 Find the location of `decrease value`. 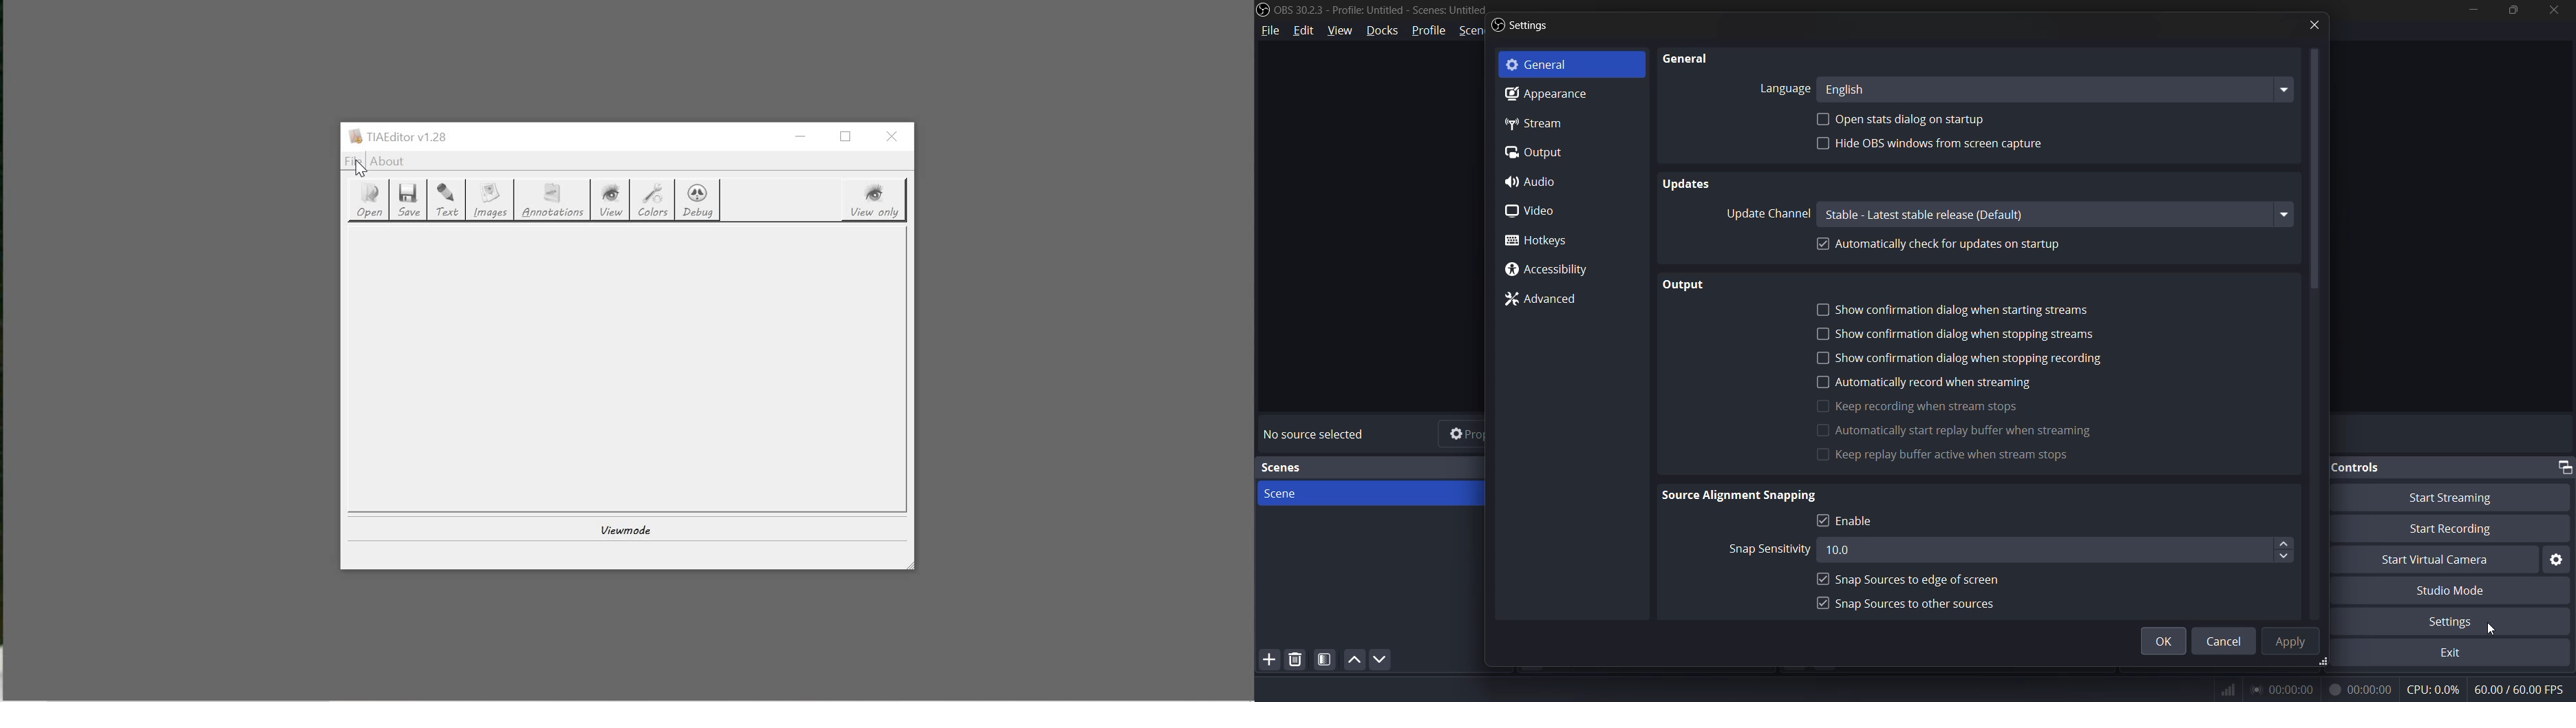

decrease value is located at coordinates (2284, 557).